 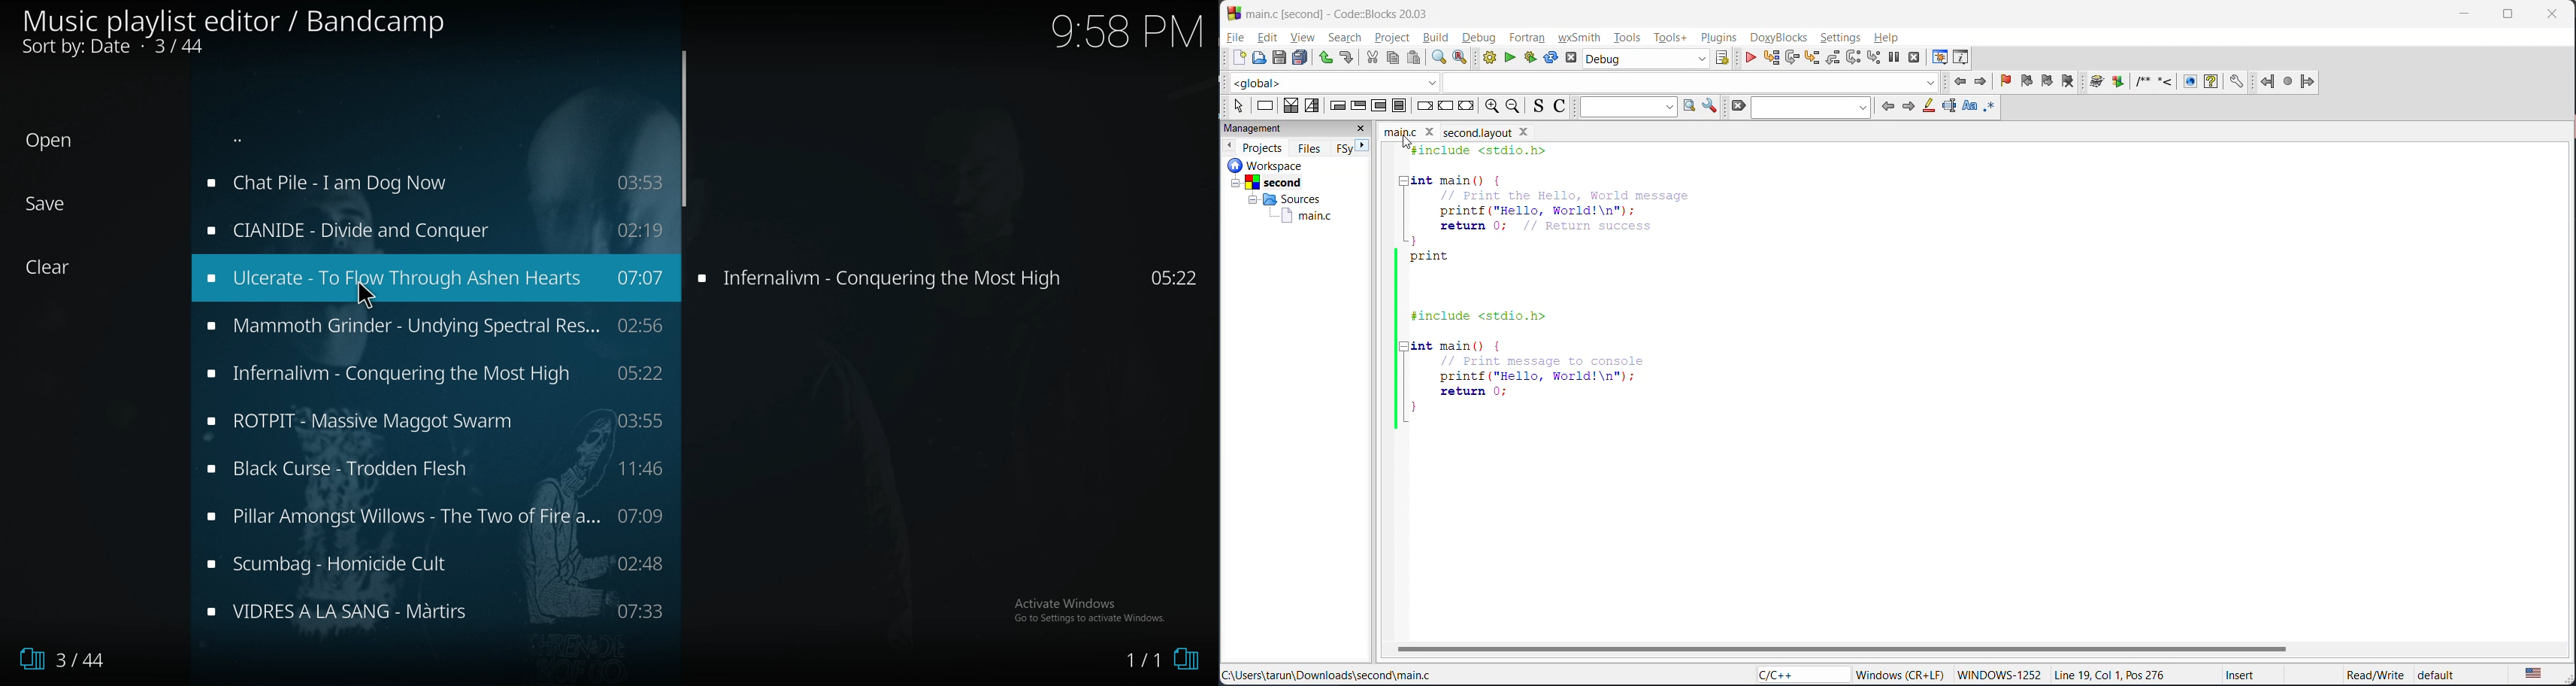 I want to click on music, so click(x=432, y=184).